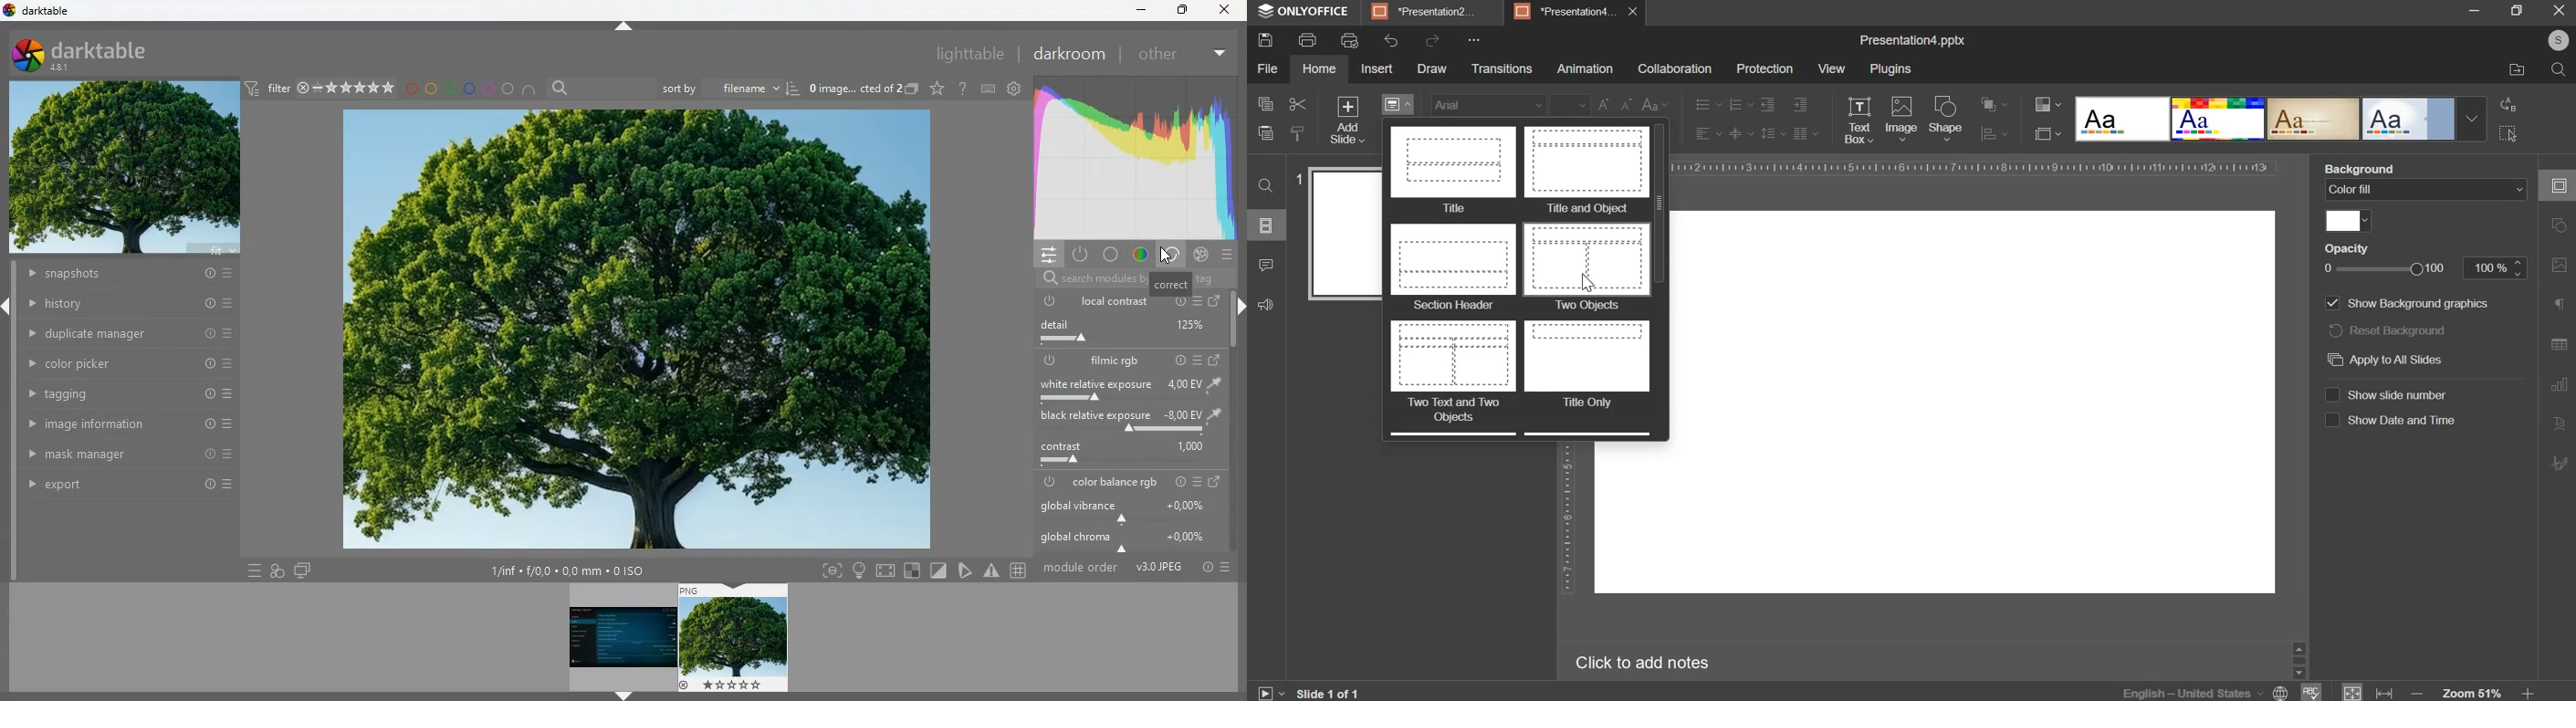 This screenshot has height=728, width=2576. What do you see at coordinates (1266, 40) in the screenshot?
I see `save` at bounding box center [1266, 40].